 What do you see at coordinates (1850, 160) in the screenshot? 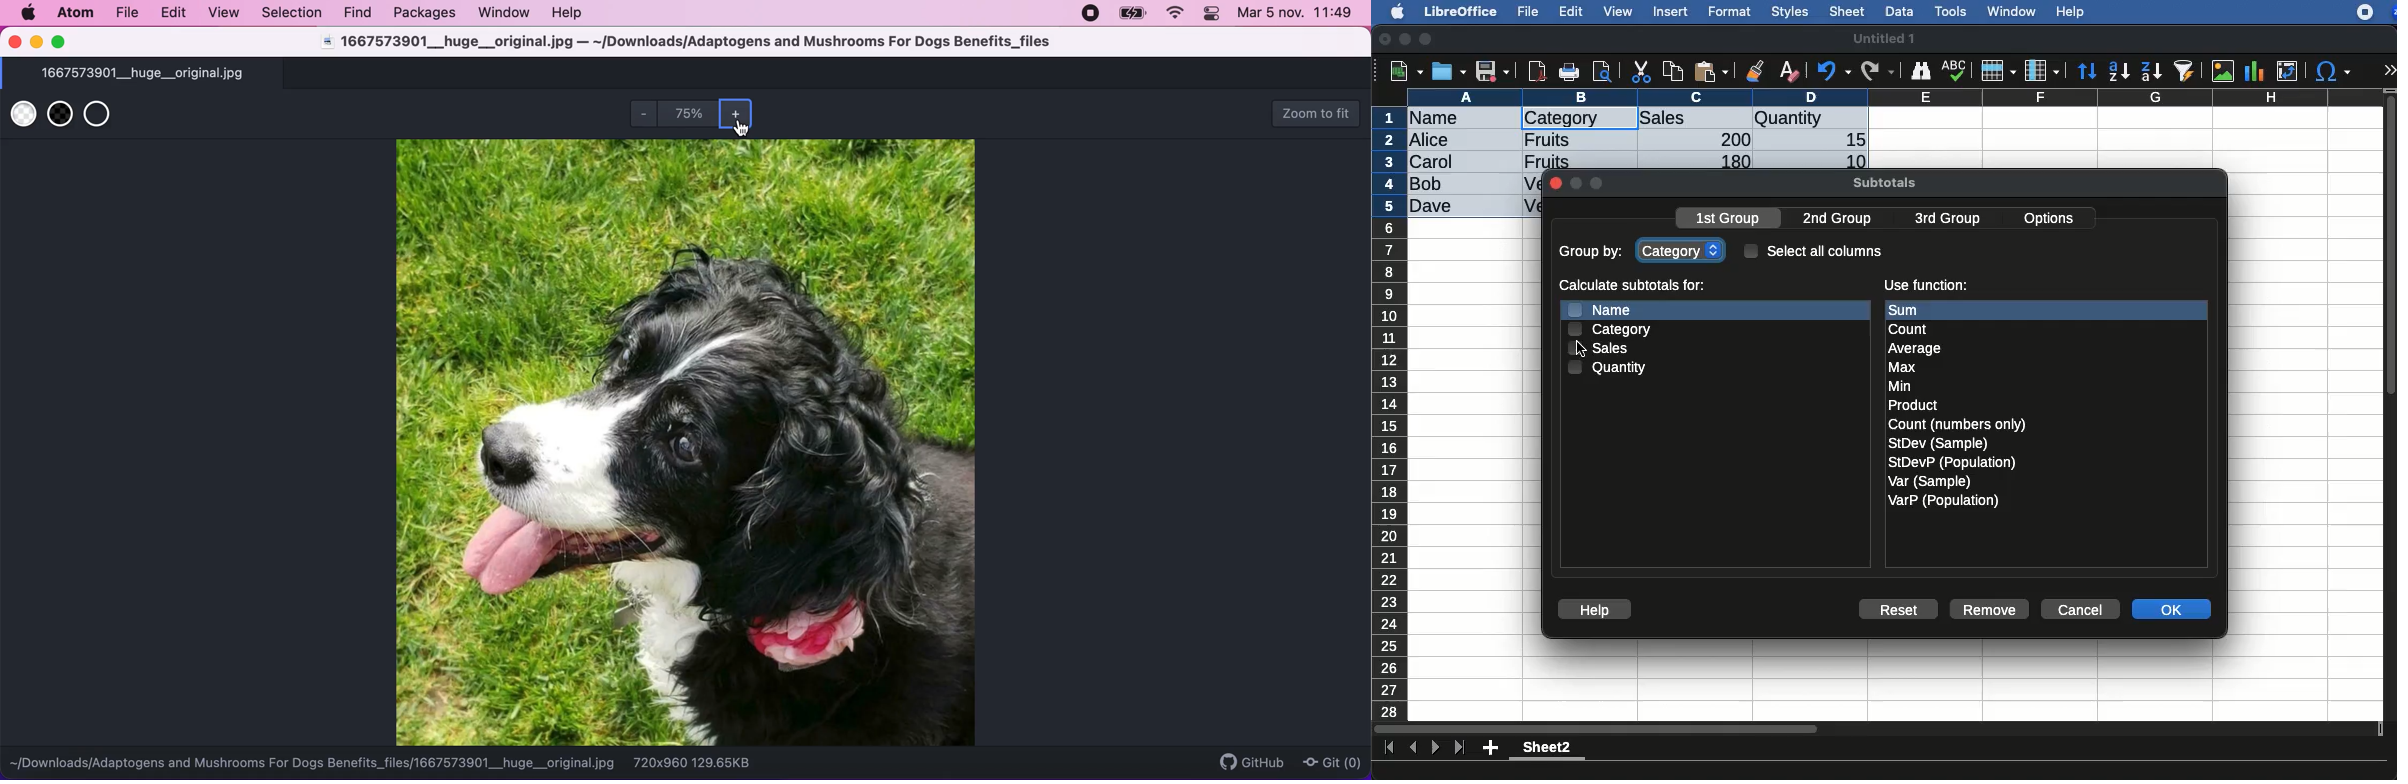
I see `10` at bounding box center [1850, 160].